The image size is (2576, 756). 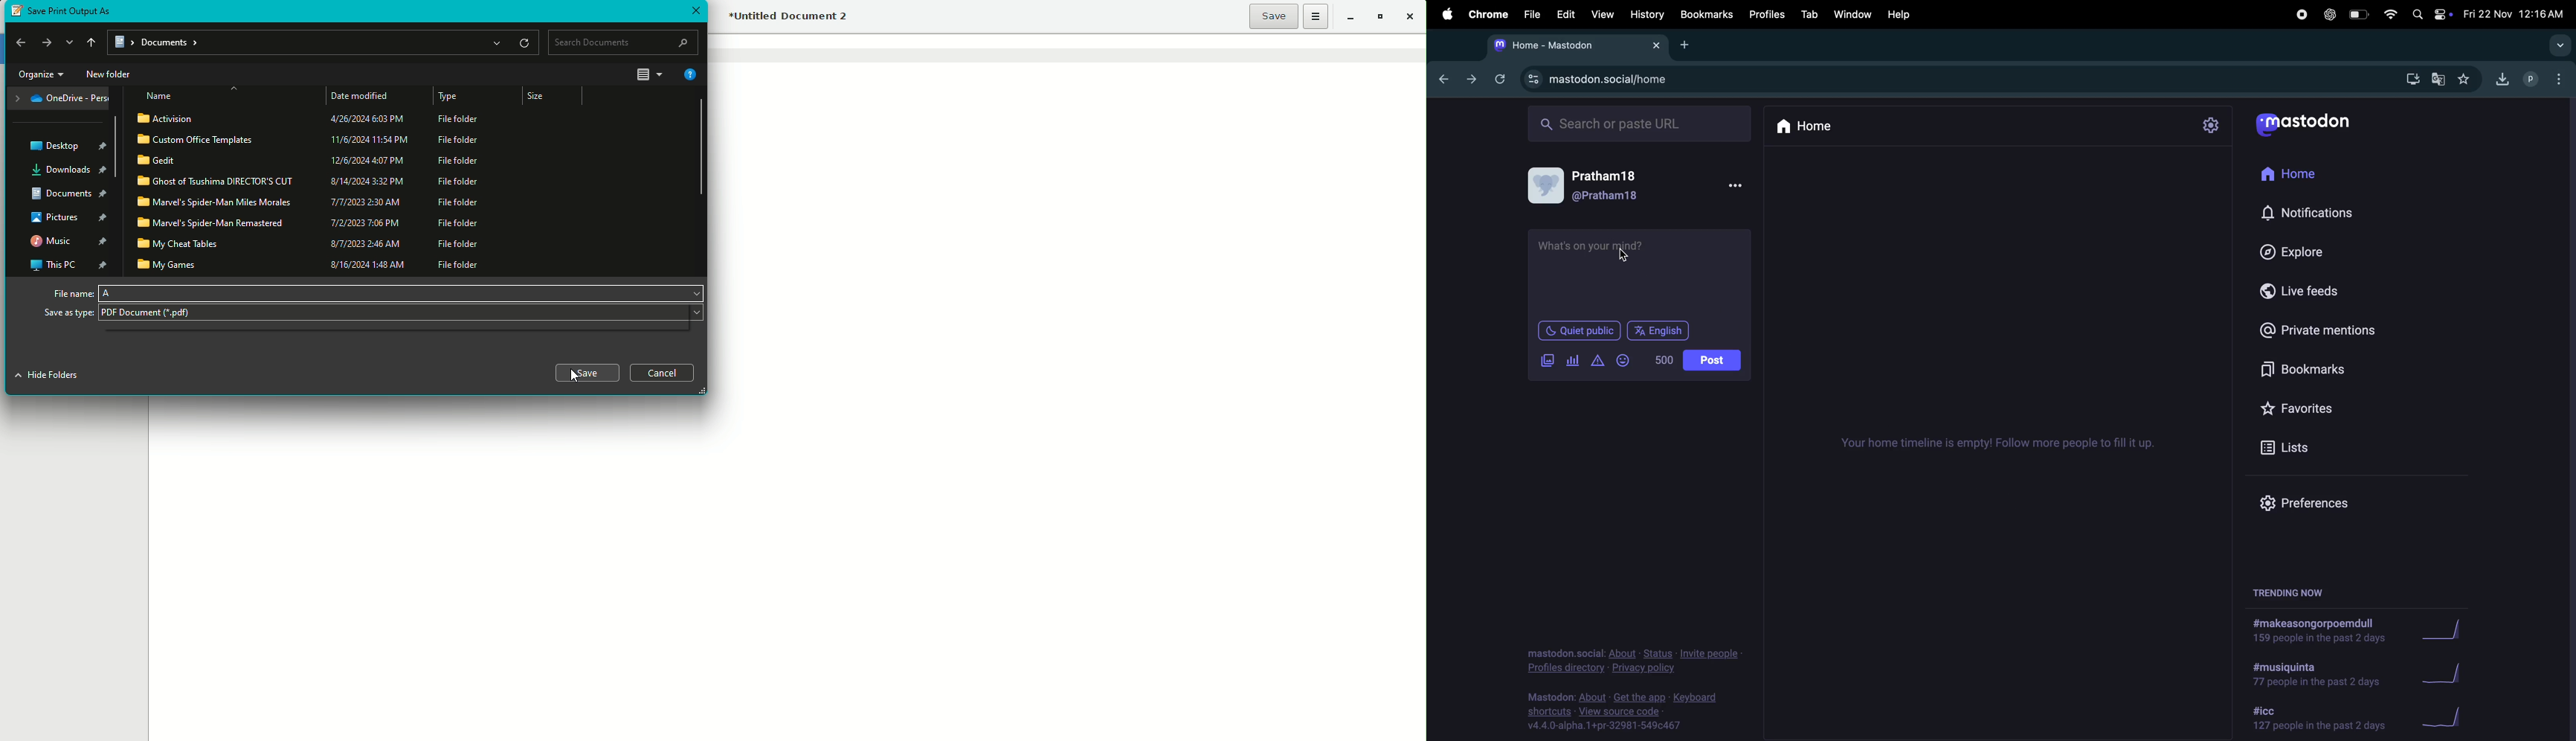 I want to click on mastodon tab, so click(x=1578, y=48).